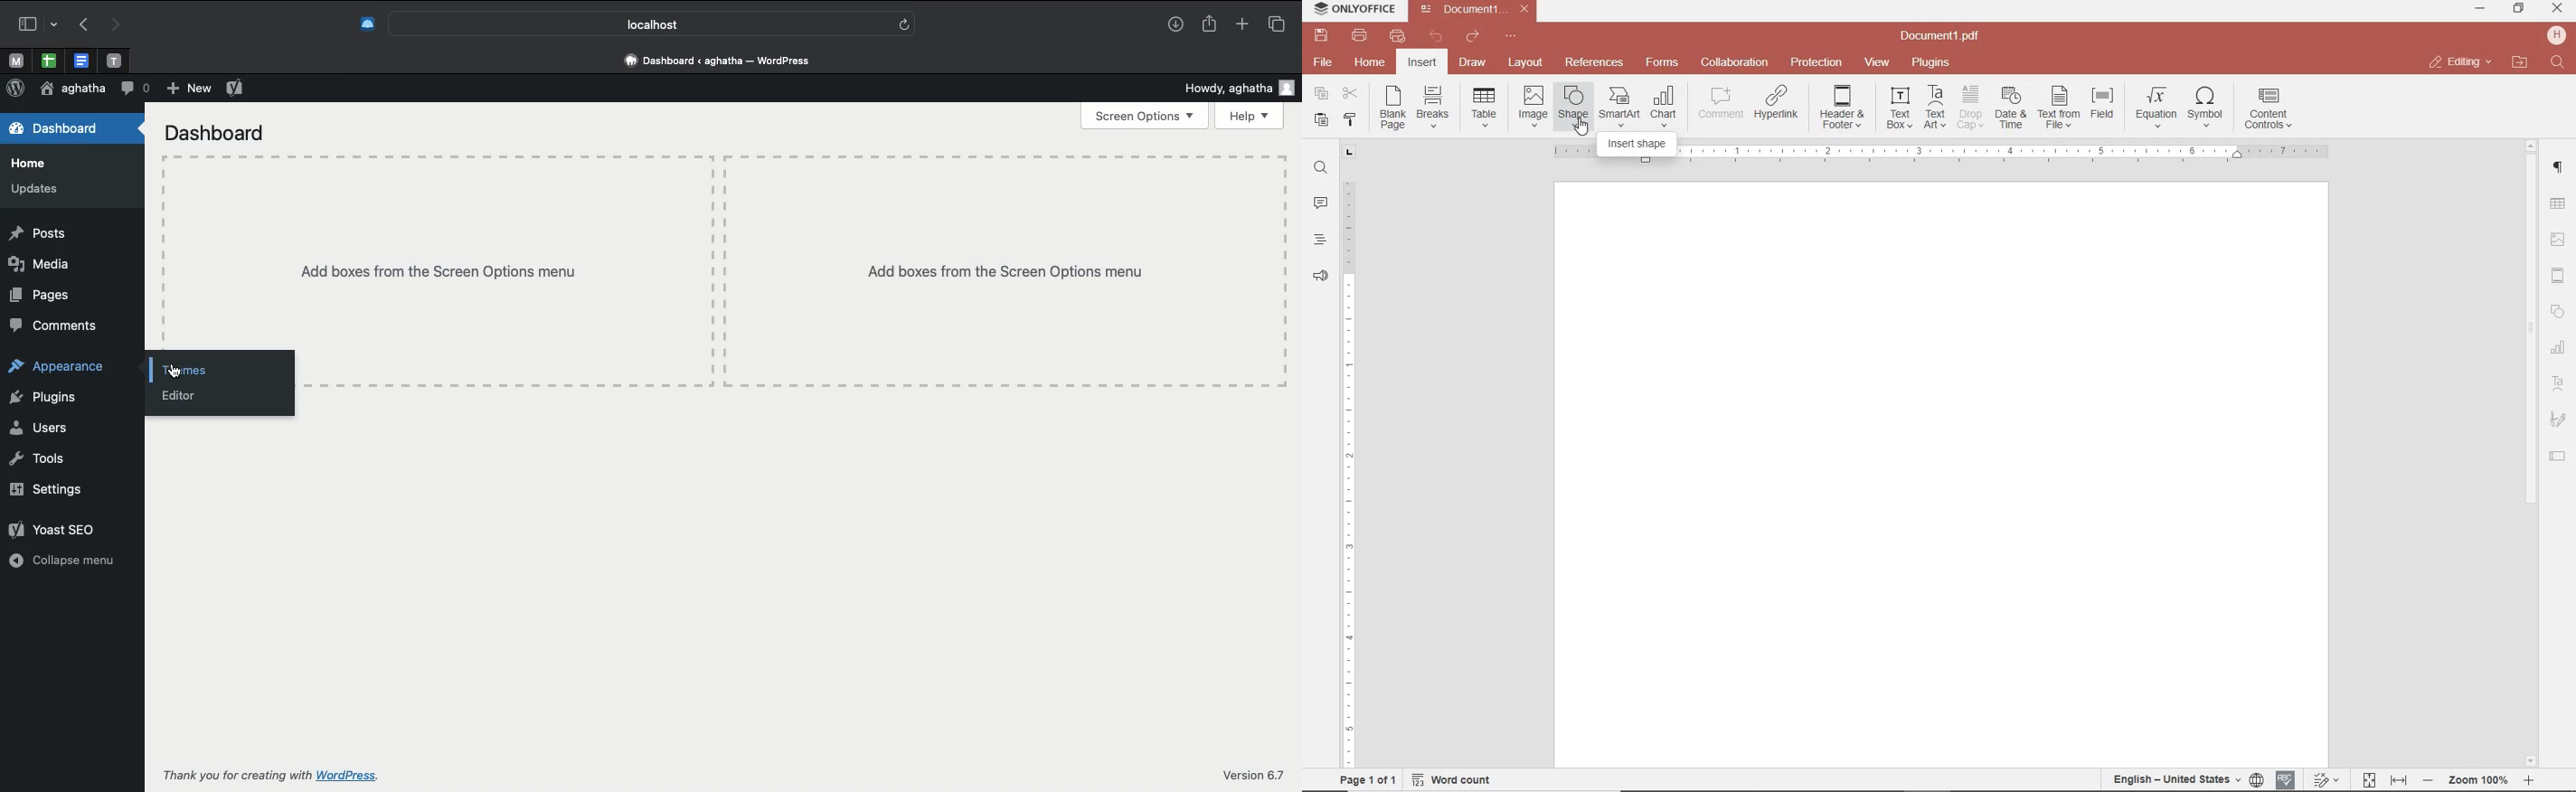 The width and height of the screenshot is (2576, 812). I want to click on file name, so click(1478, 9).